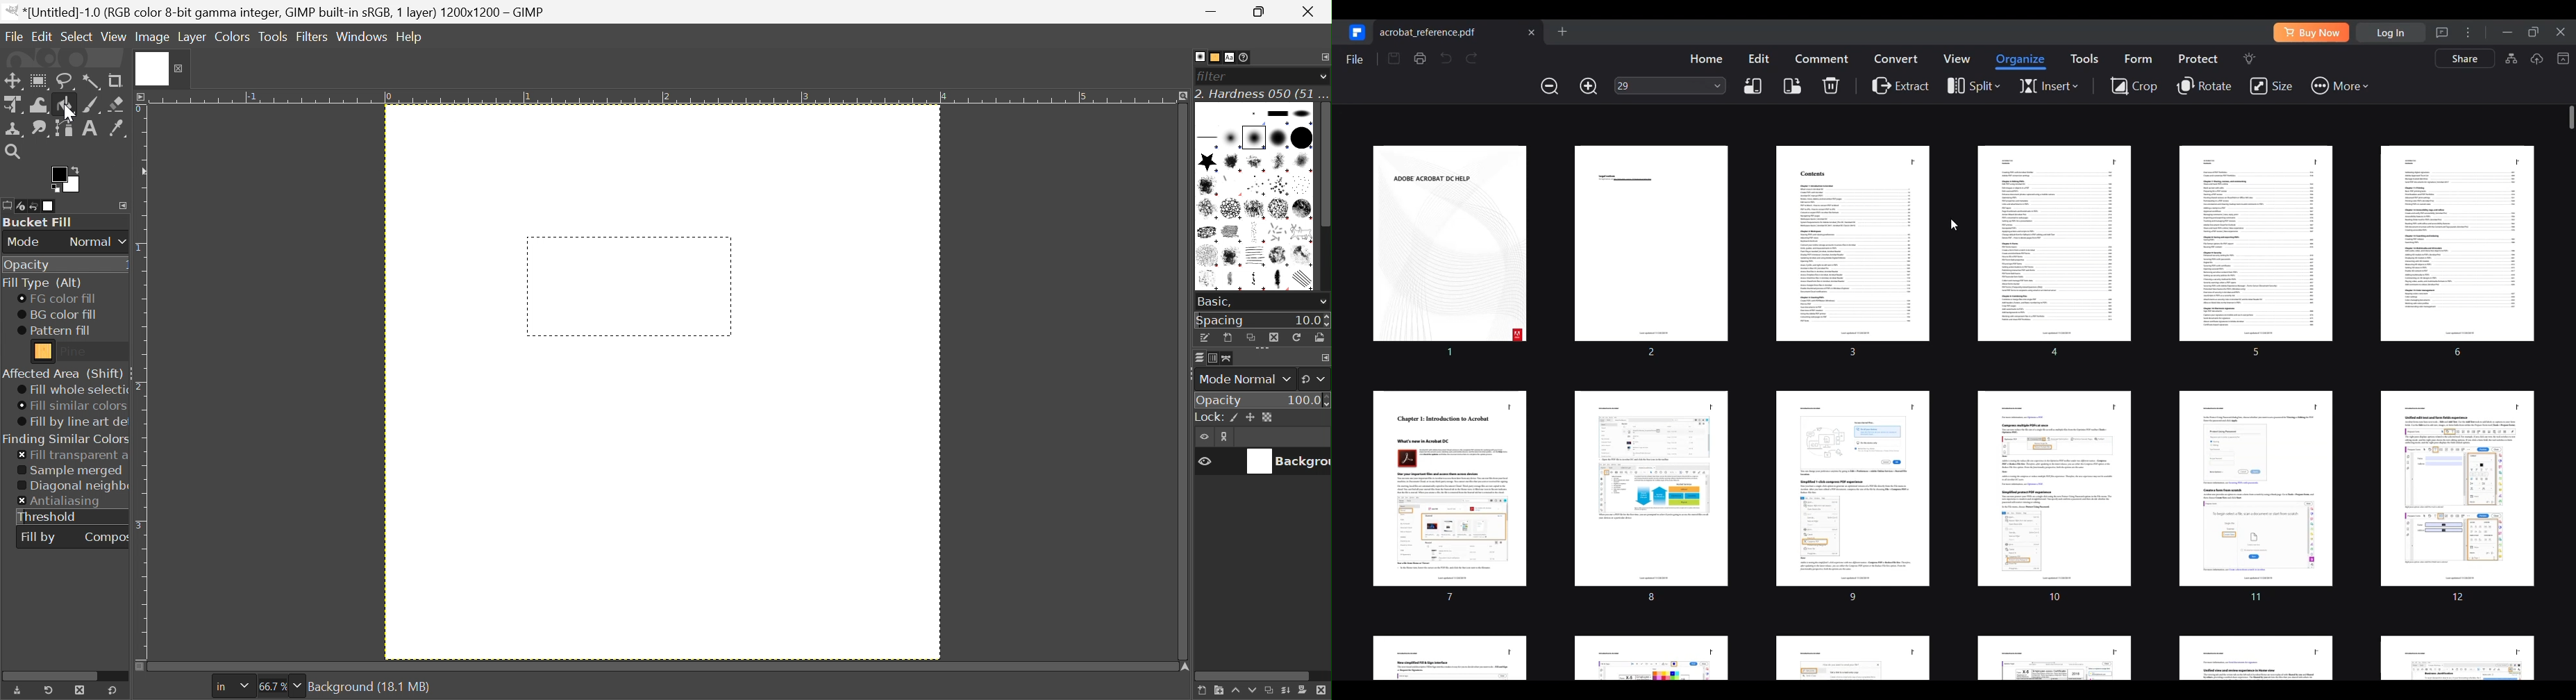 The height and width of the screenshot is (700, 2576). What do you see at coordinates (140, 667) in the screenshot?
I see `Toggle Quick Mask on/off` at bounding box center [140, 667].